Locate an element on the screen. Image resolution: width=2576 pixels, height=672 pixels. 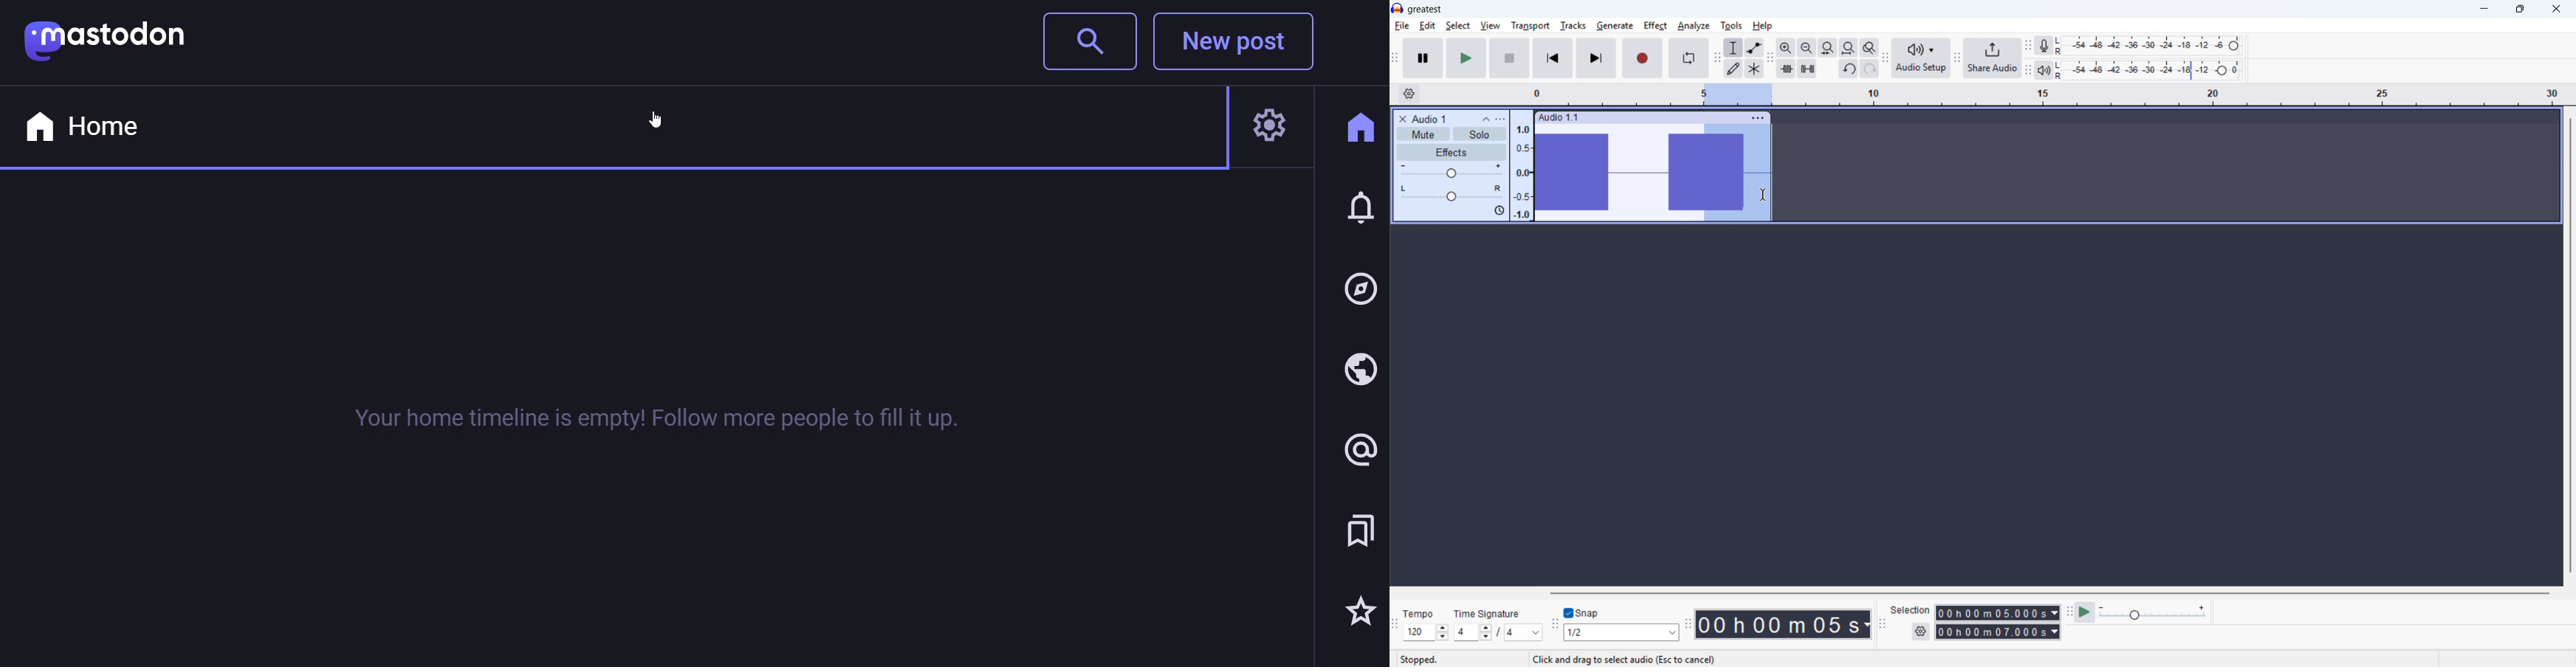
Pause  is located at coordinates (1423, 58).